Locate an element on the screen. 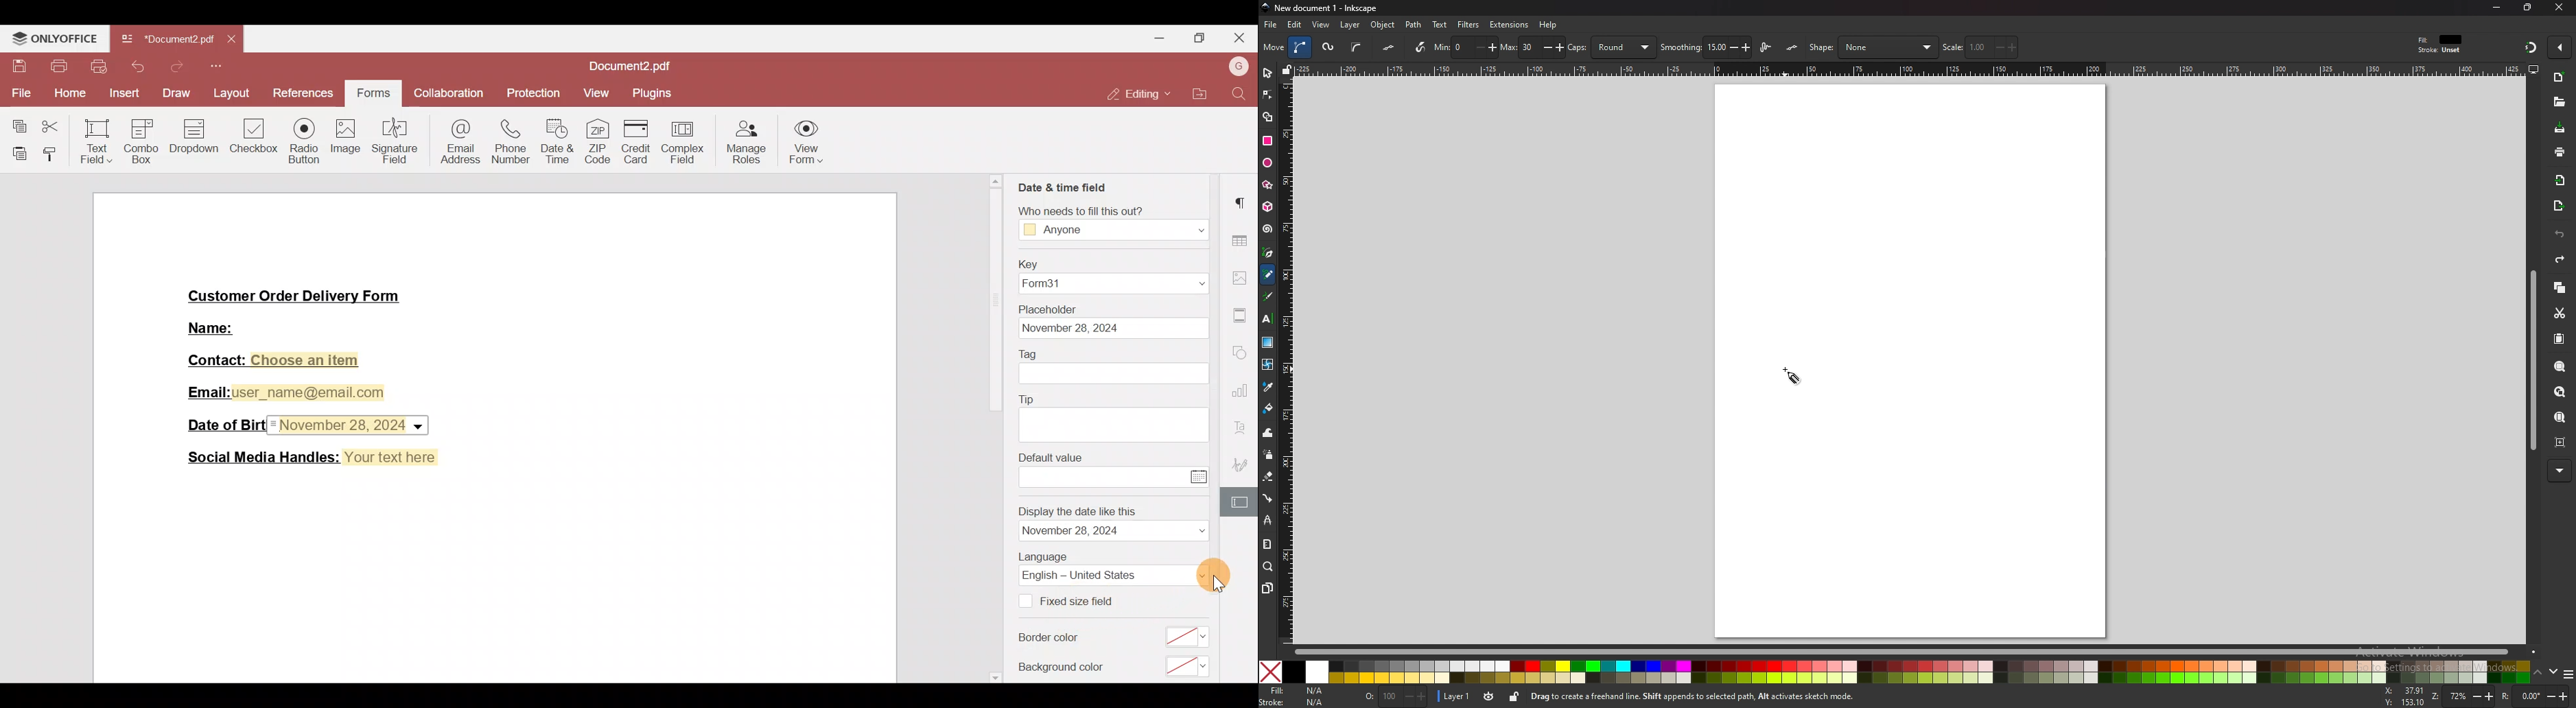 The height and width of the screenshot is (728, 2576). more is located at coordinates (2560, 471).